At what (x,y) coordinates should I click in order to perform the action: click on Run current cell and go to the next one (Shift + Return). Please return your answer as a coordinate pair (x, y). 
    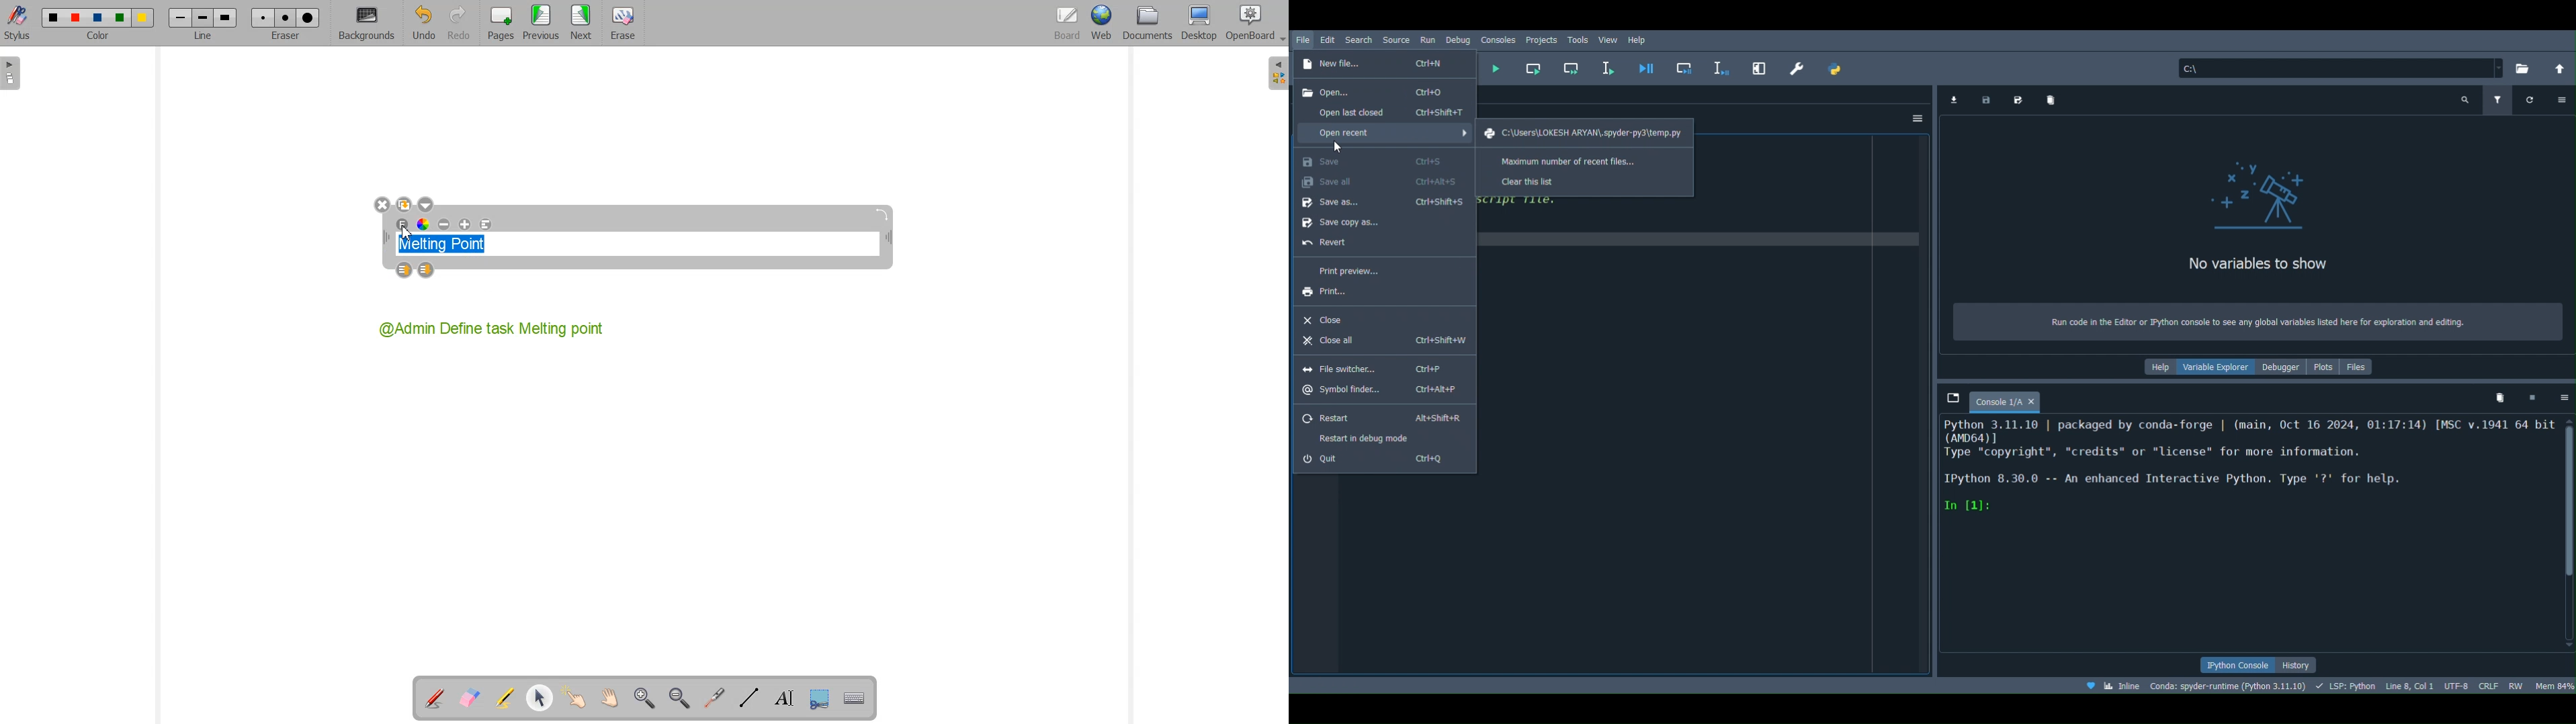
    Looking at the image, I should click on (1571, 71).